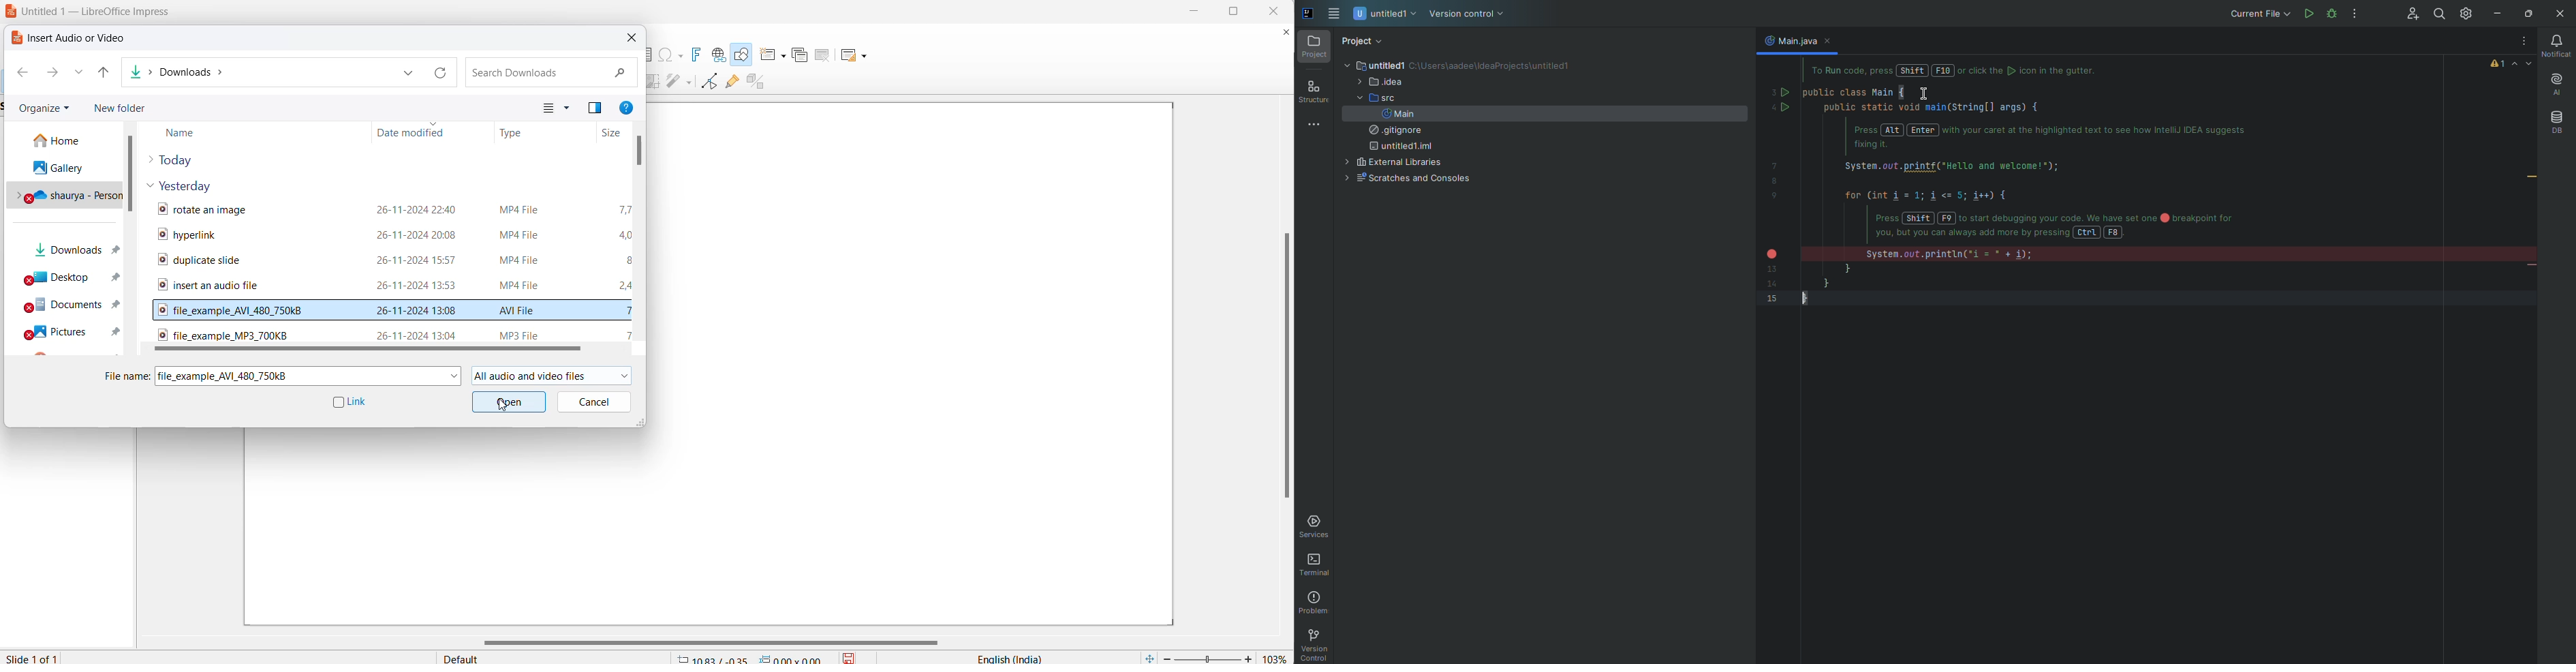 This screenshot has height=672, width=2576. Describe the element at coordinates (456, 331) in the screenshot. I see `audio file modification date` at that location.